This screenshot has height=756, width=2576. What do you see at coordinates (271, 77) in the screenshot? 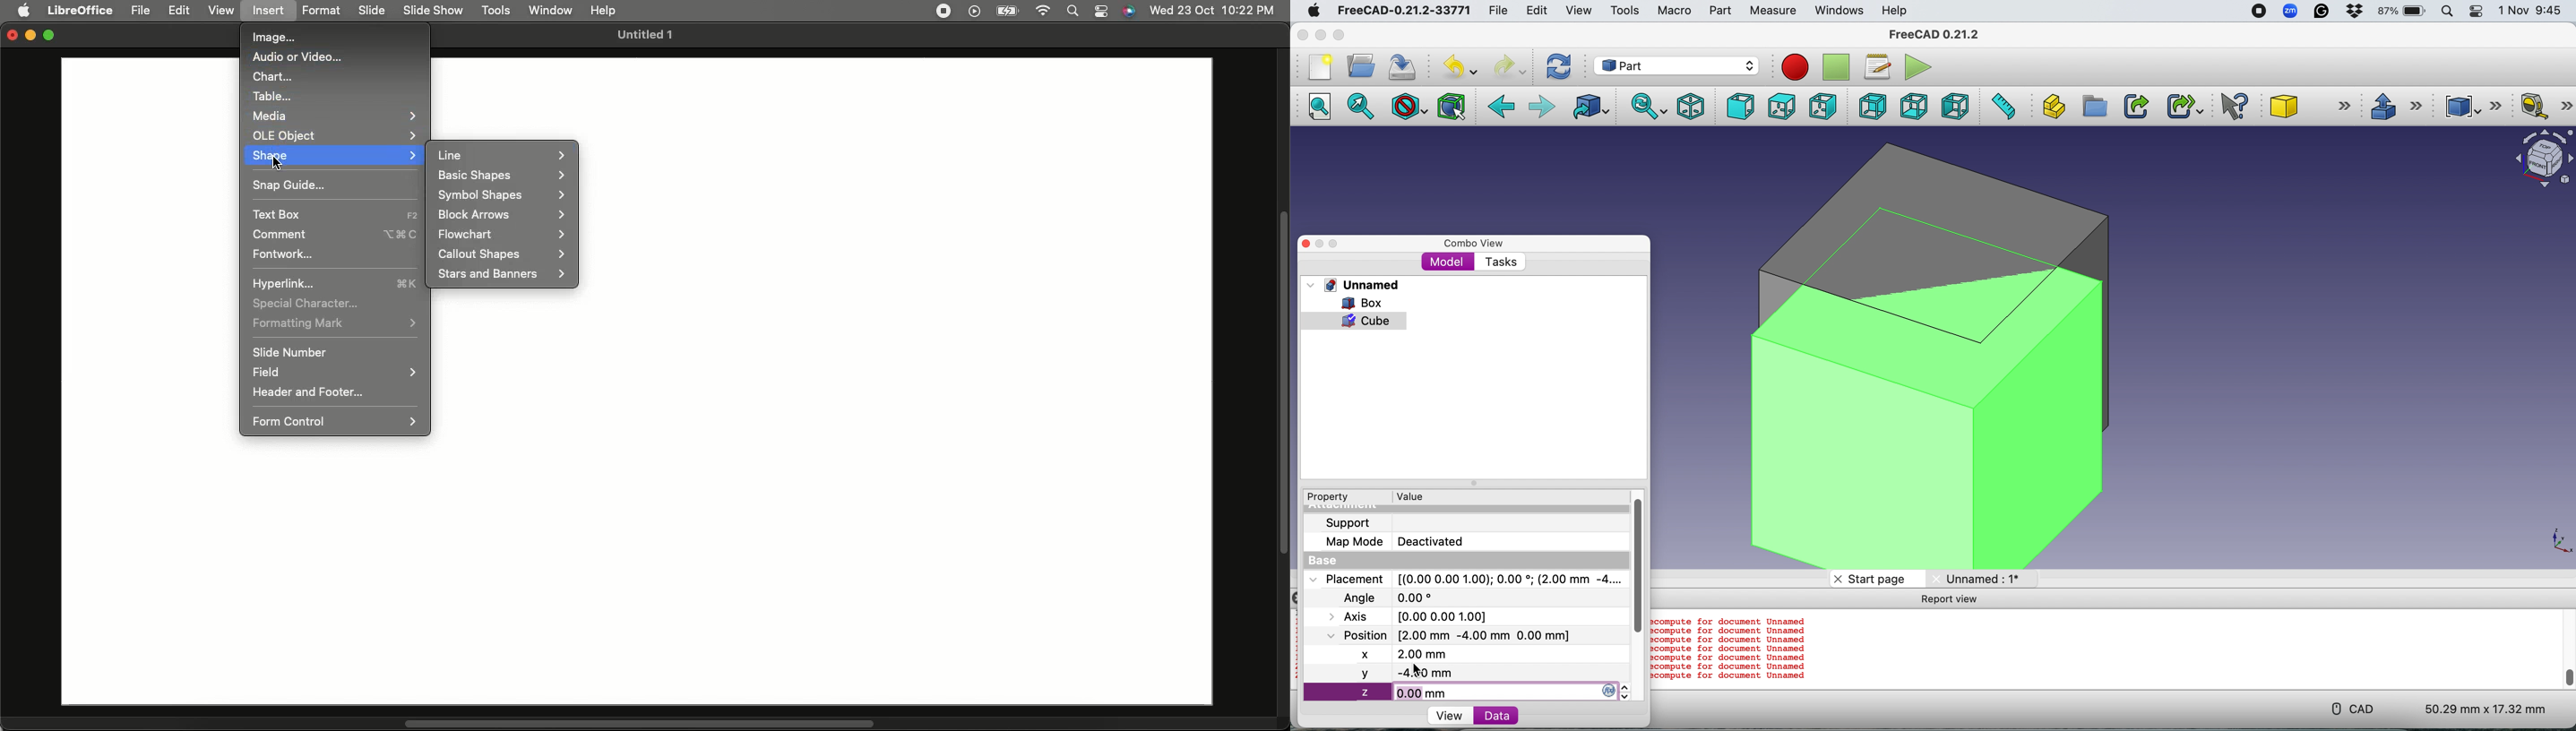
I see `Chart` at bounding box center [271, 77].